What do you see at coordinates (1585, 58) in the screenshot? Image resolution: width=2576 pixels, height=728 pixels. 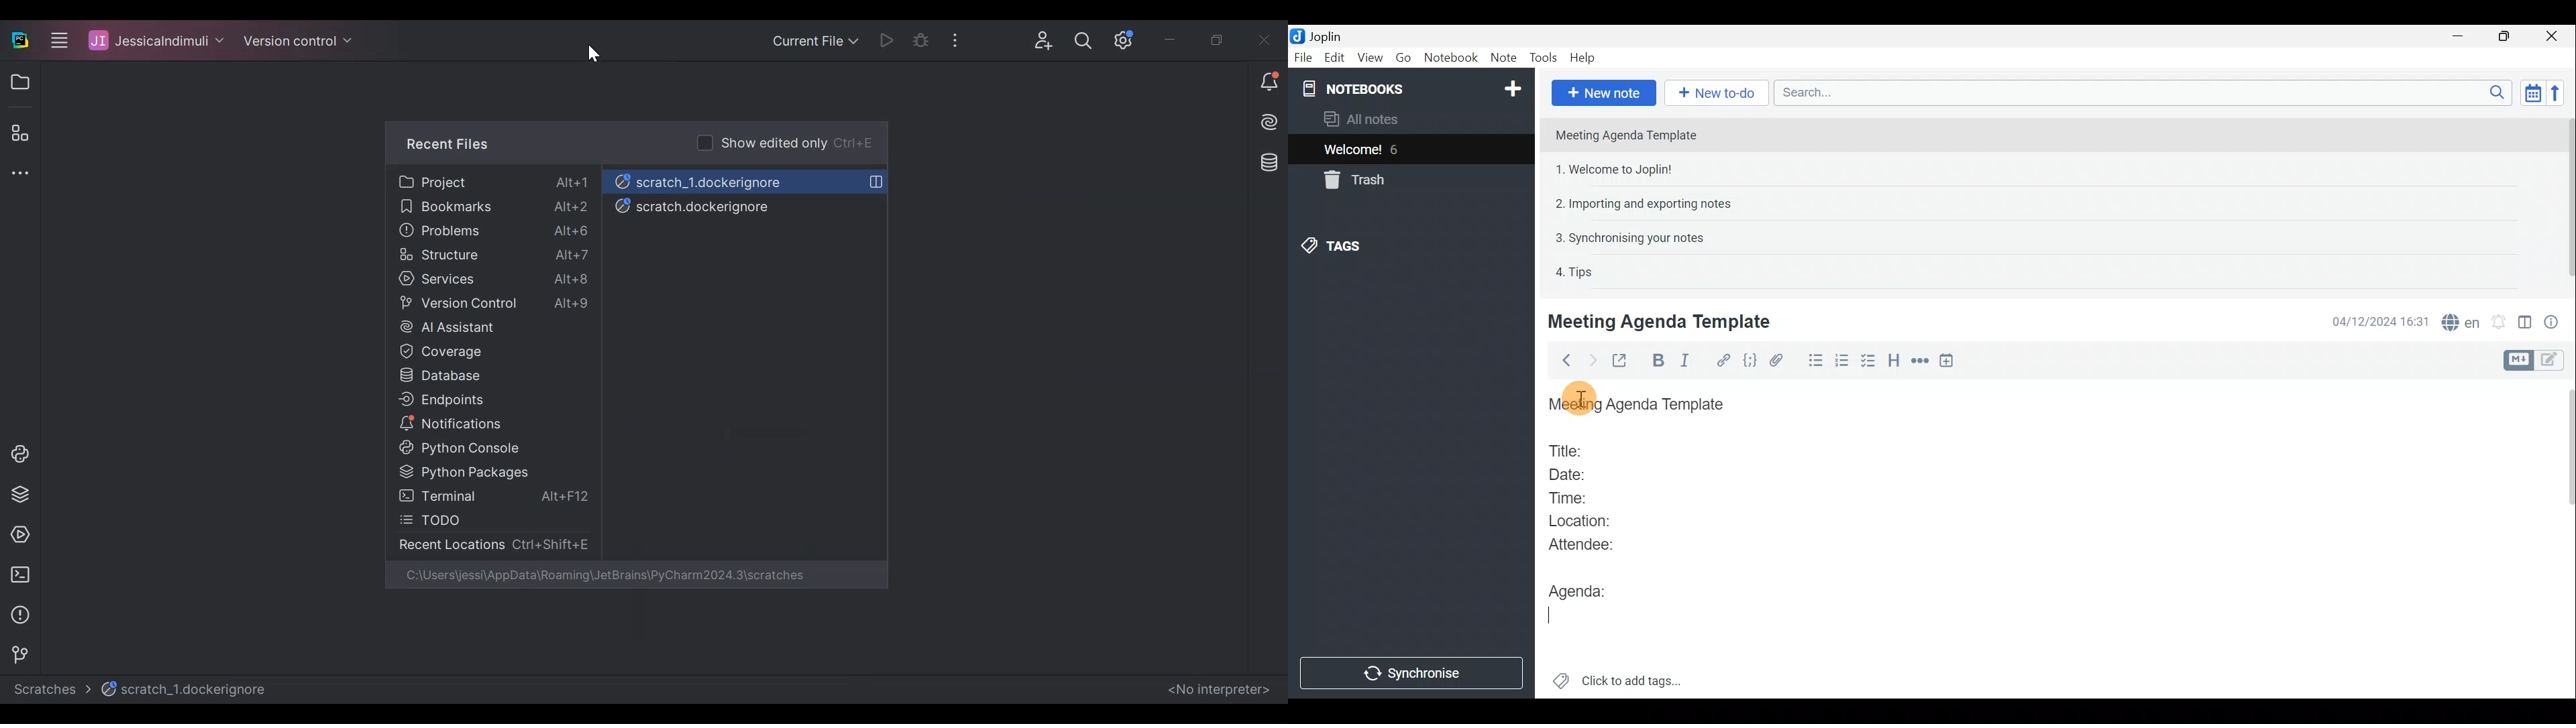 I see `Help` at bounding box center [1585, 58].